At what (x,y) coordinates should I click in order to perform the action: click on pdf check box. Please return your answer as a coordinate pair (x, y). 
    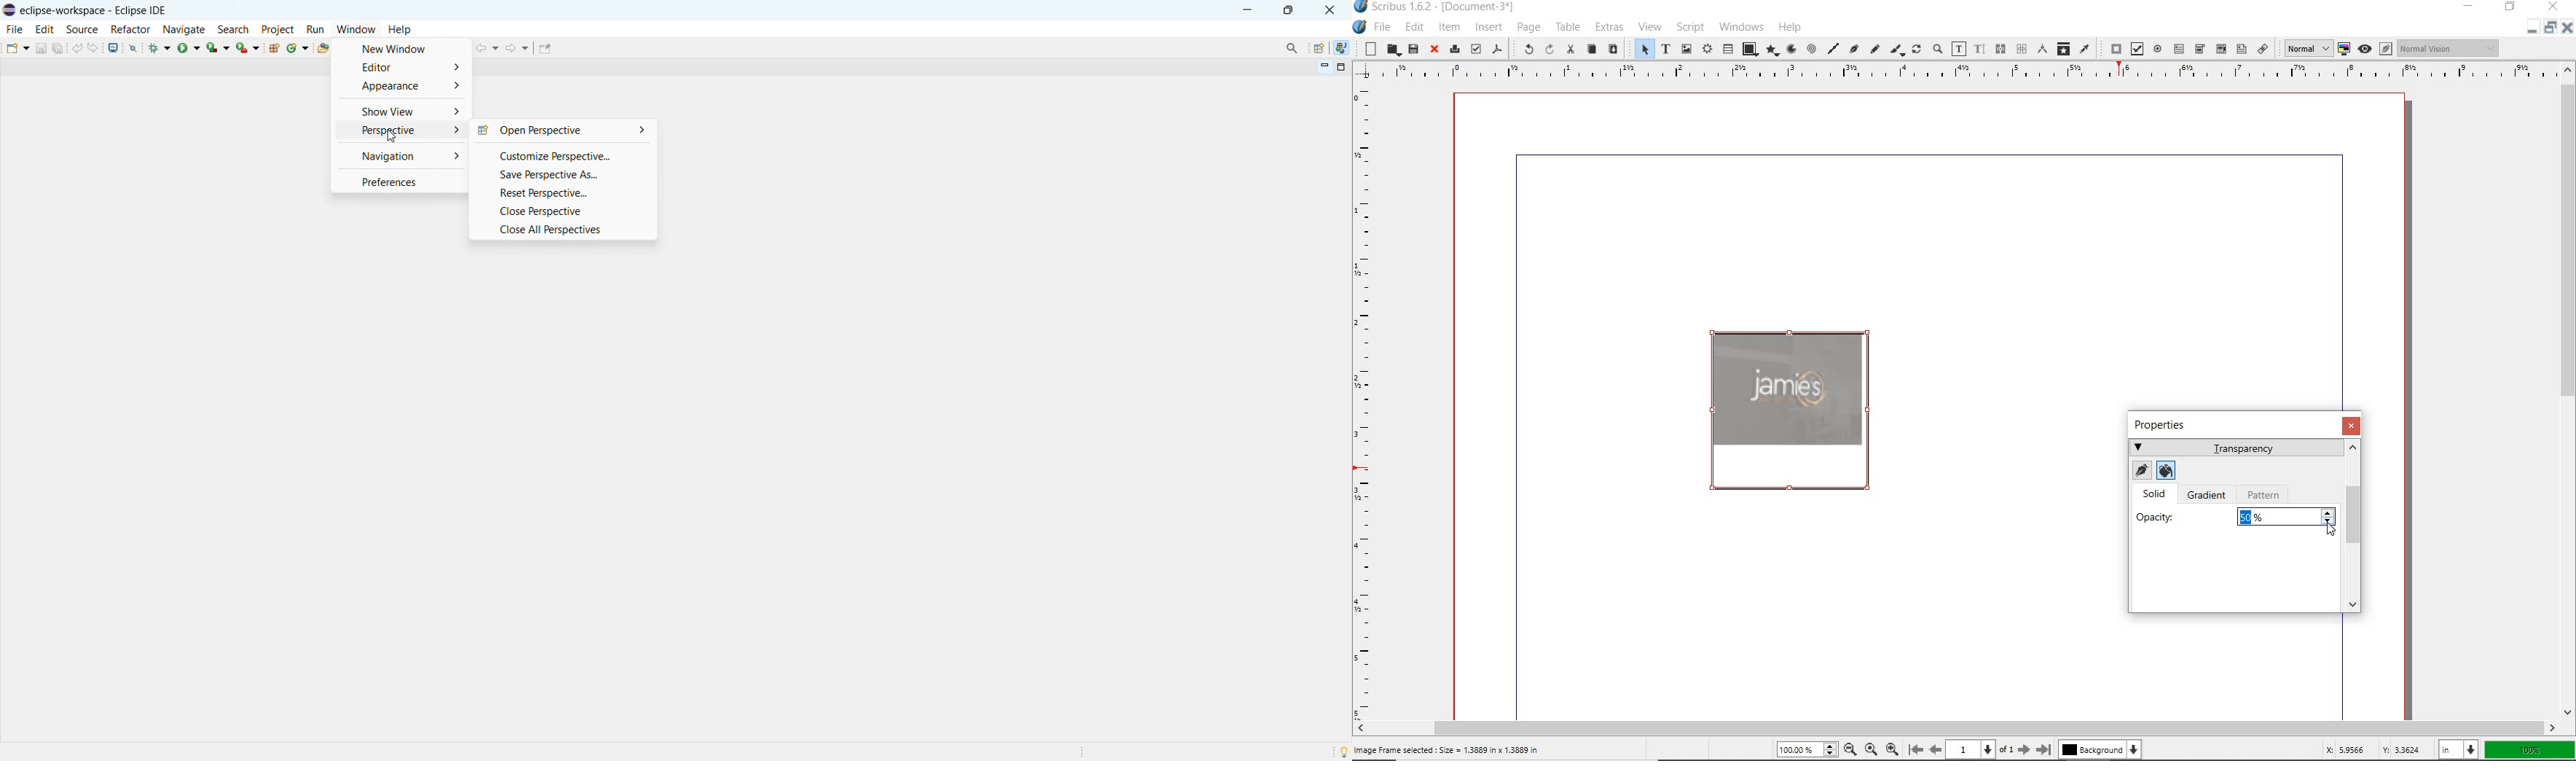
    Looking at the image, I should click on (2135, 48).